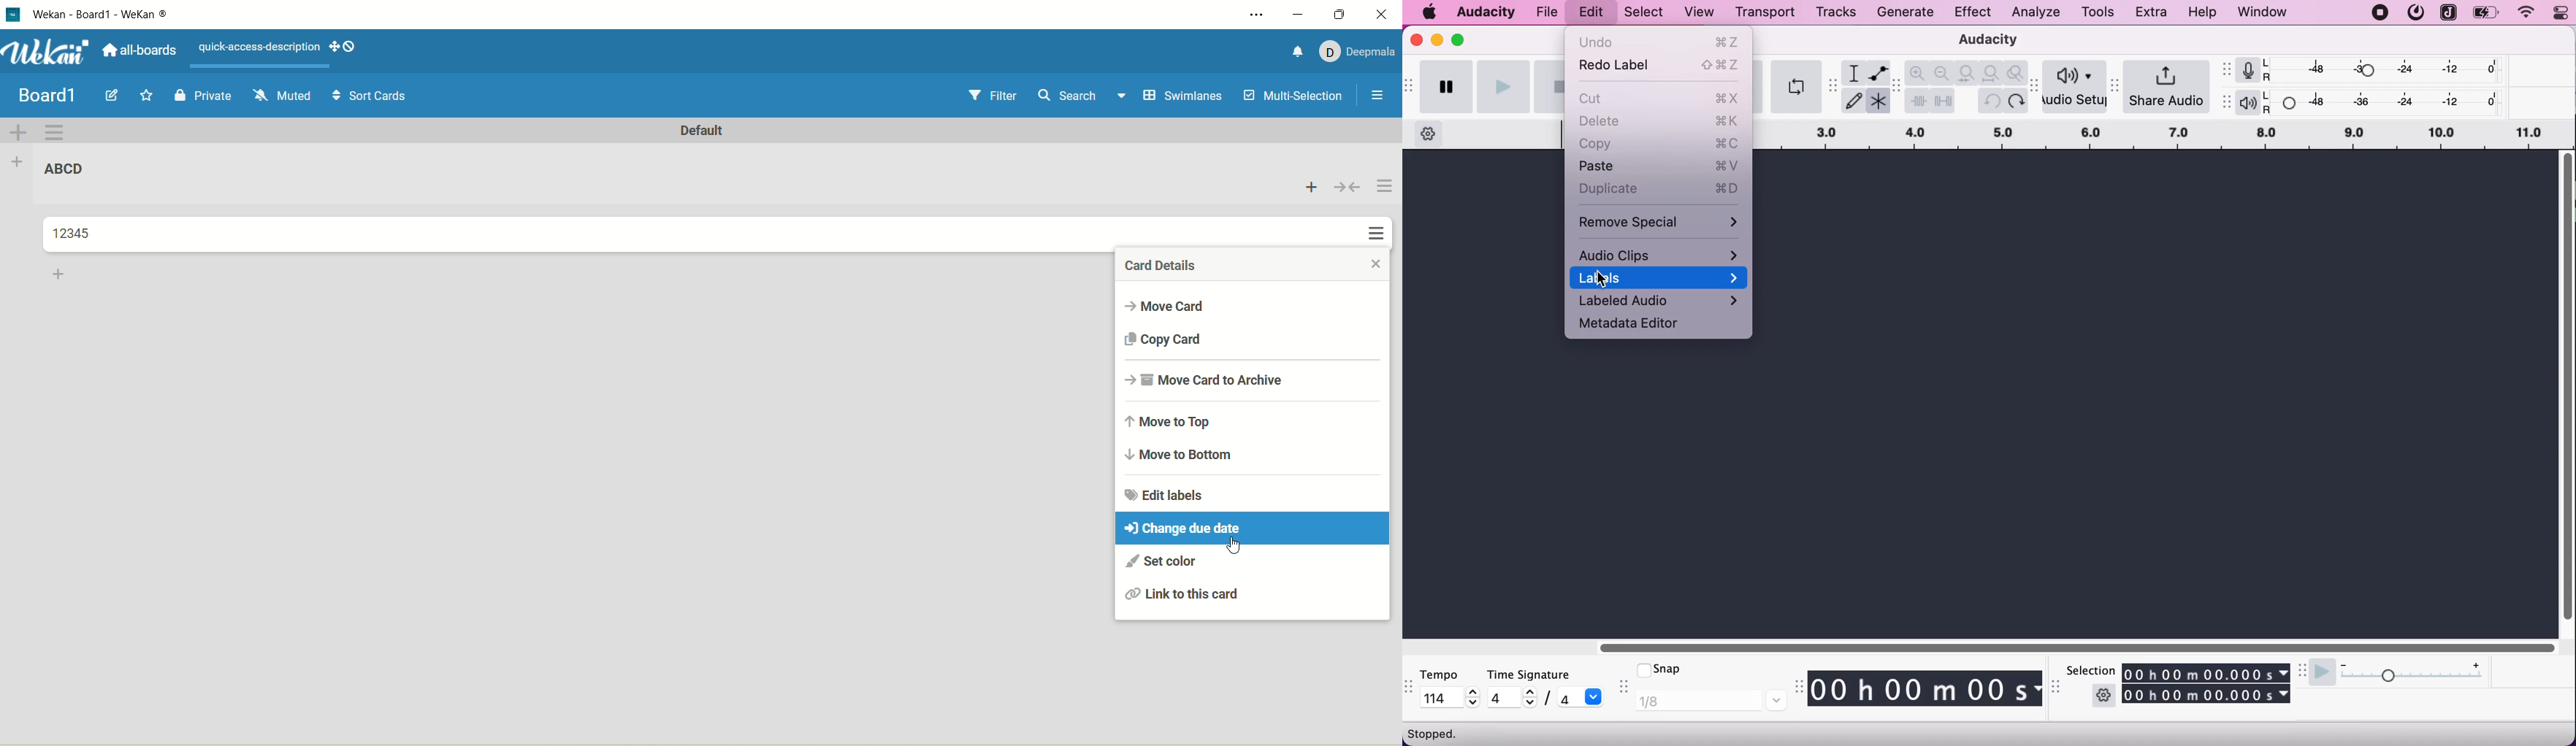 This screenshot has width=2576, height=756. I want to click on 1/8, so click(1711, 701).